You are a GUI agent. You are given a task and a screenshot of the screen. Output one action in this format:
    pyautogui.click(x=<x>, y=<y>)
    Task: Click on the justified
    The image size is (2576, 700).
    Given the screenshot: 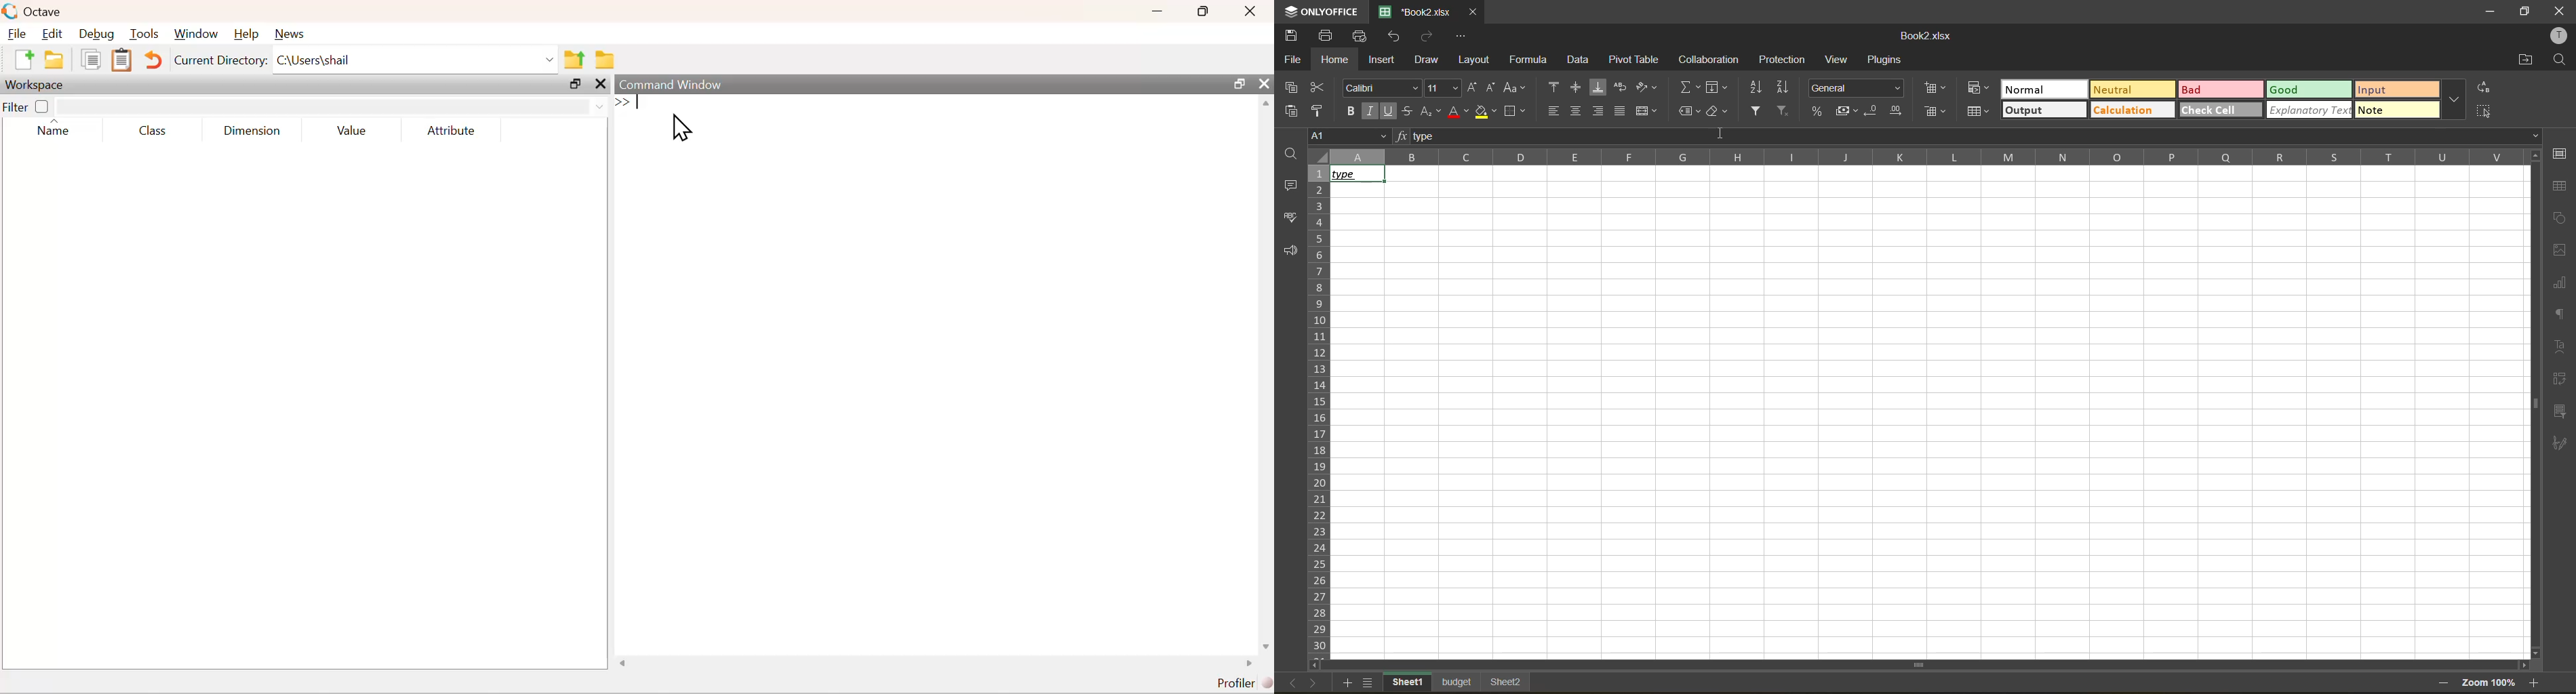 What is the action you would take?
    pyautogui.click(x=1619, y=110)
    